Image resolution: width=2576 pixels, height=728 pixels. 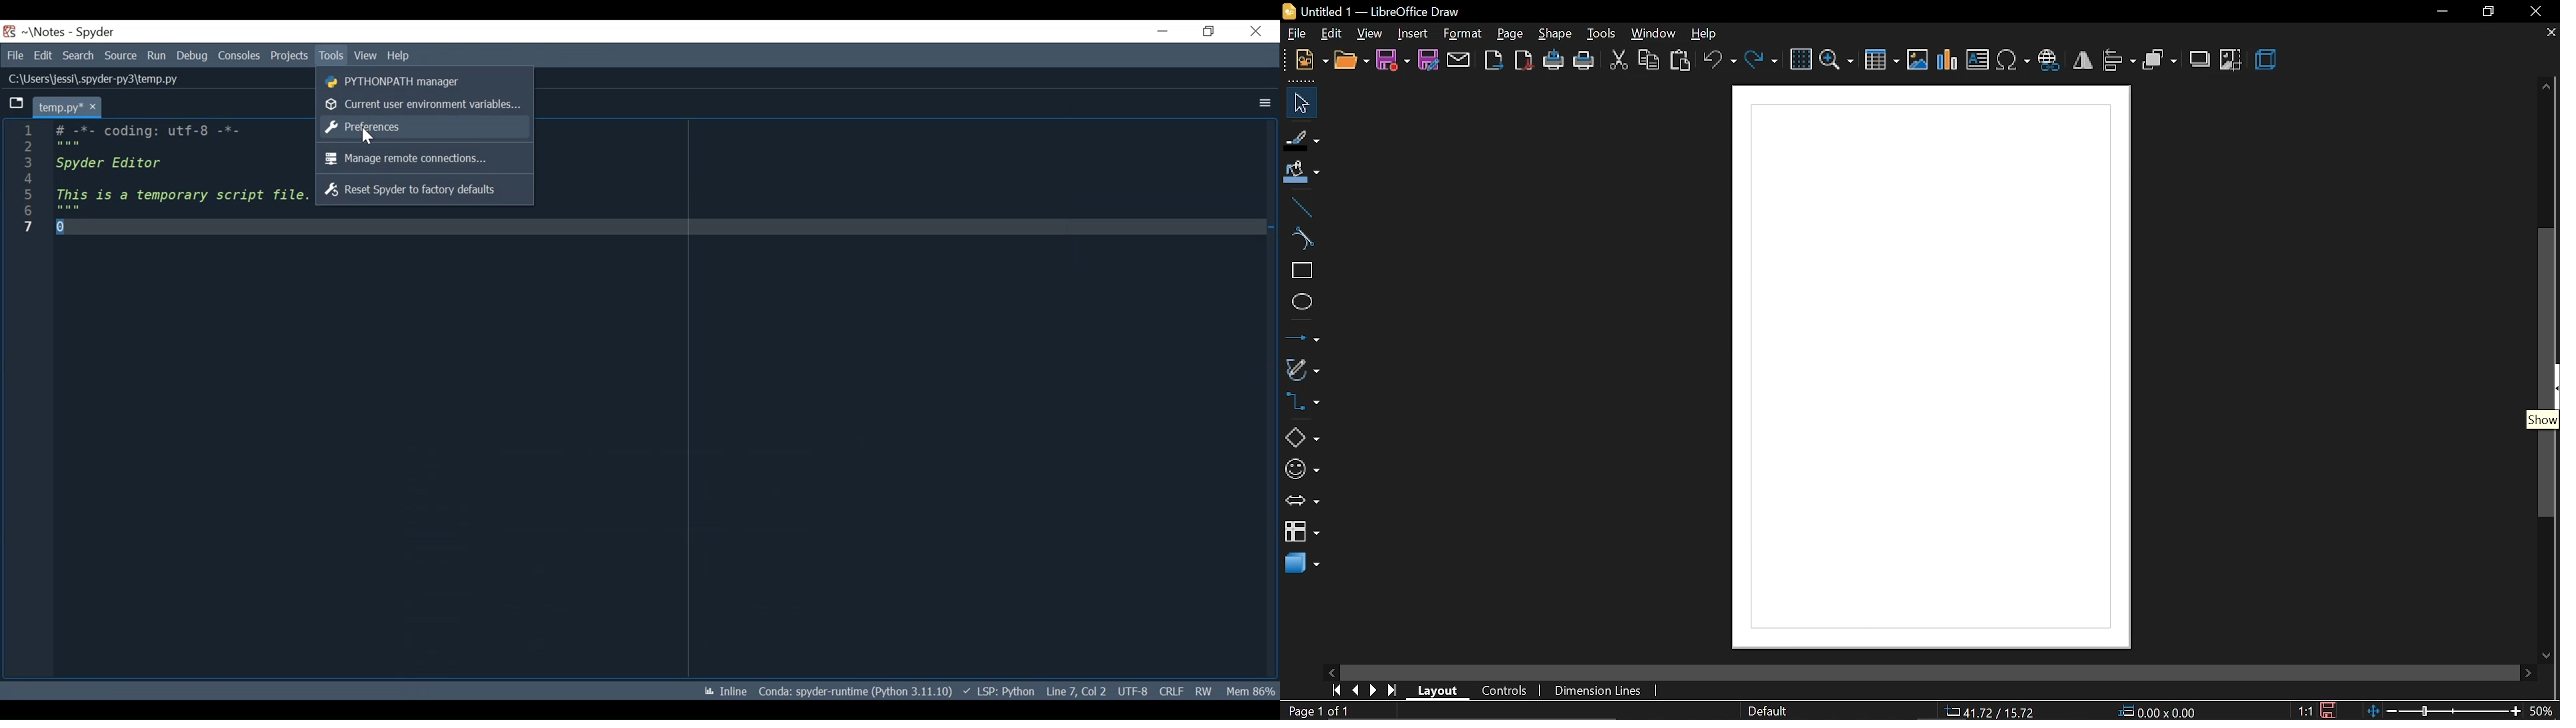 I want to click on go to last page, so click(x=1394, y=691).